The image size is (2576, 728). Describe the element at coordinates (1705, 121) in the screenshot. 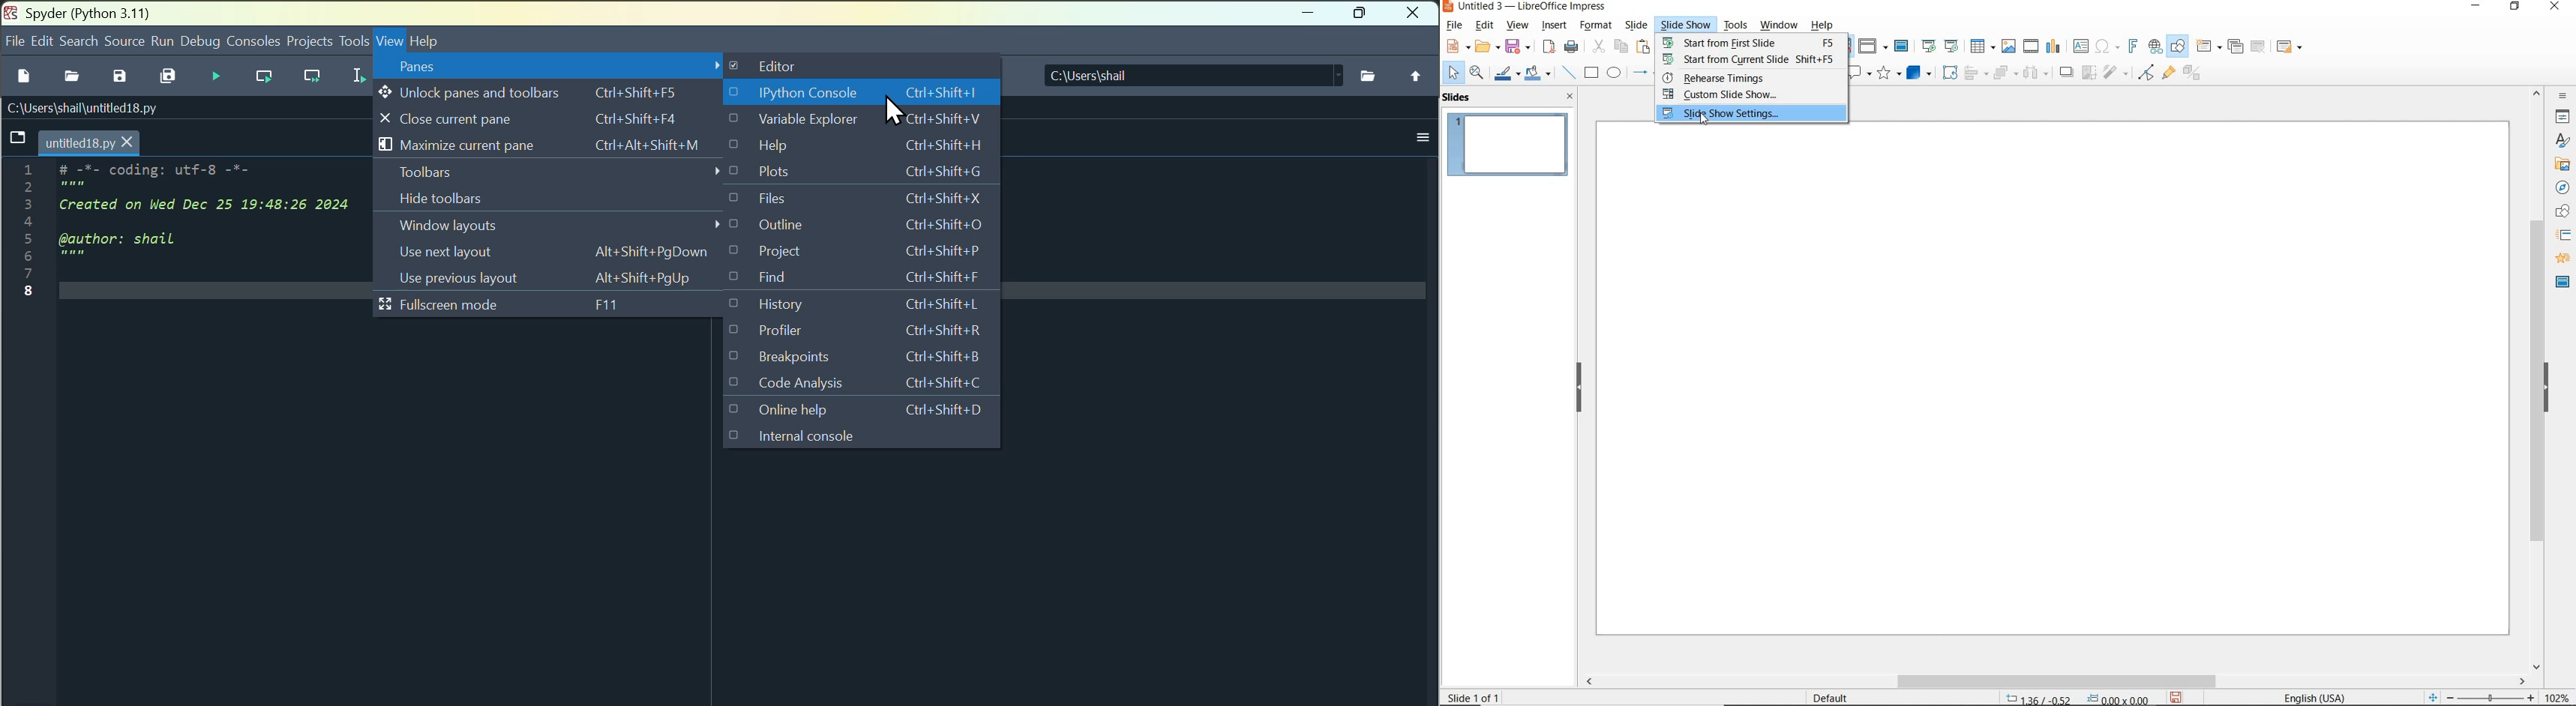

I see `CURSOR` at that location.